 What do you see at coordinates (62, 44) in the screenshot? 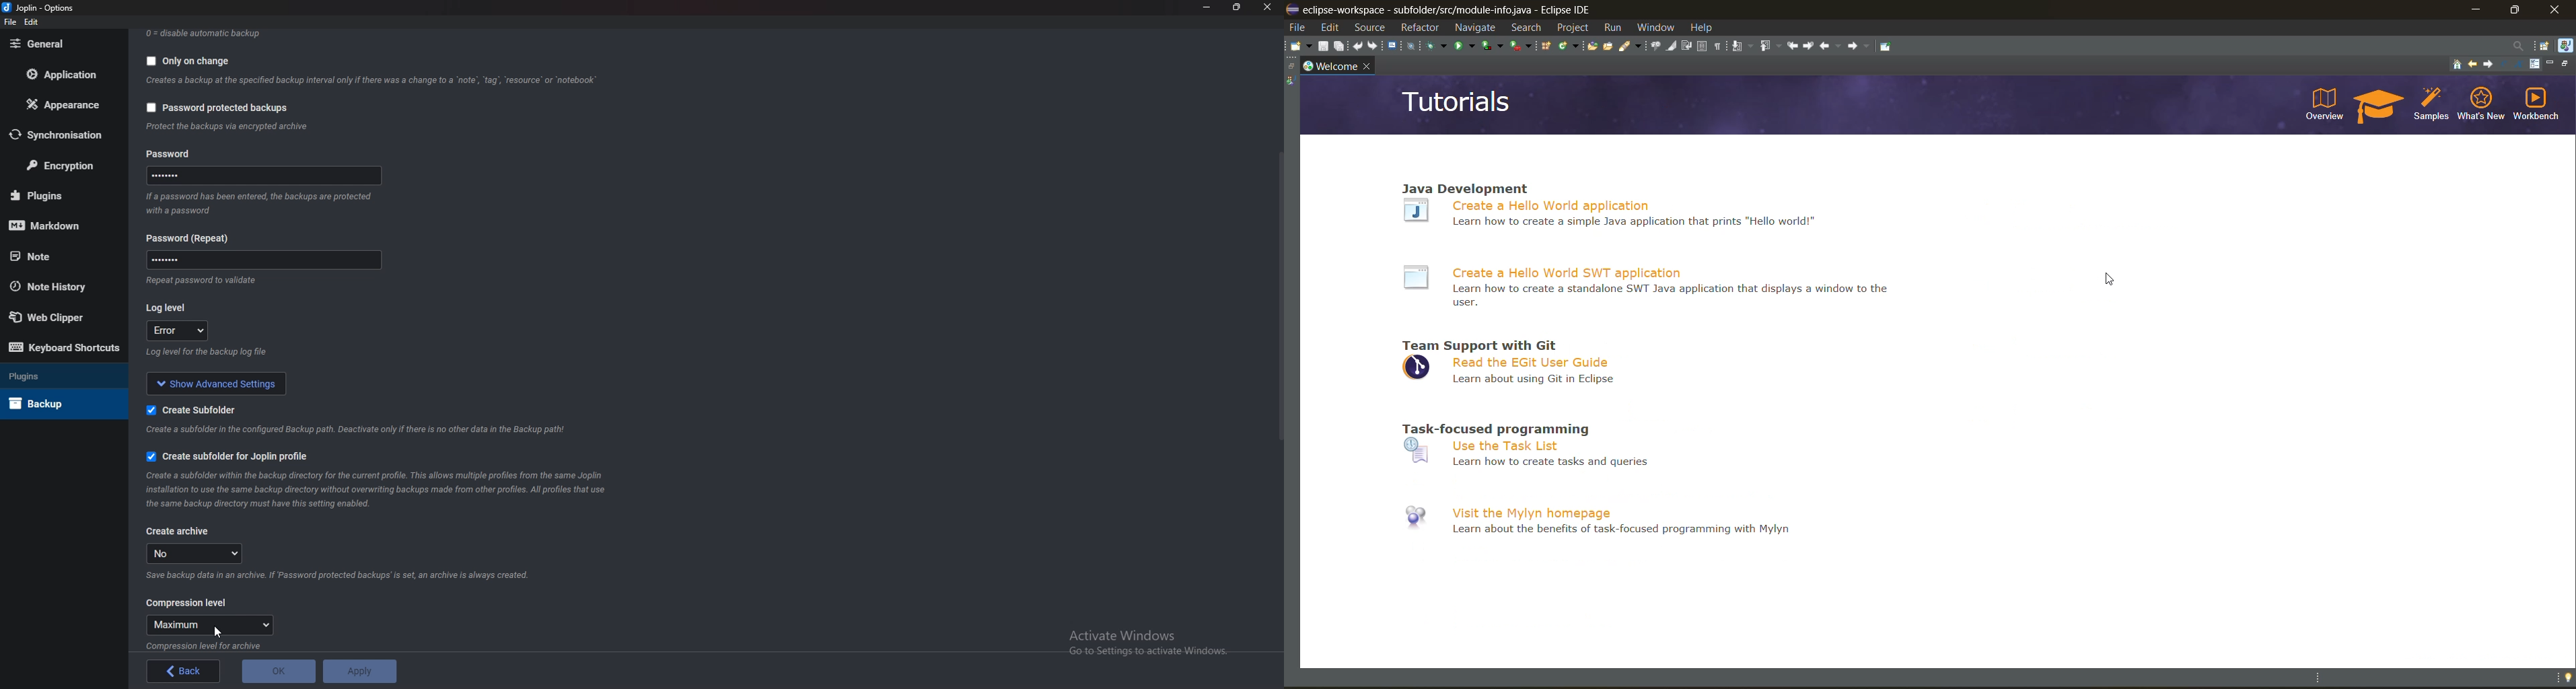
I see `General` at bounding box center [62, 44].